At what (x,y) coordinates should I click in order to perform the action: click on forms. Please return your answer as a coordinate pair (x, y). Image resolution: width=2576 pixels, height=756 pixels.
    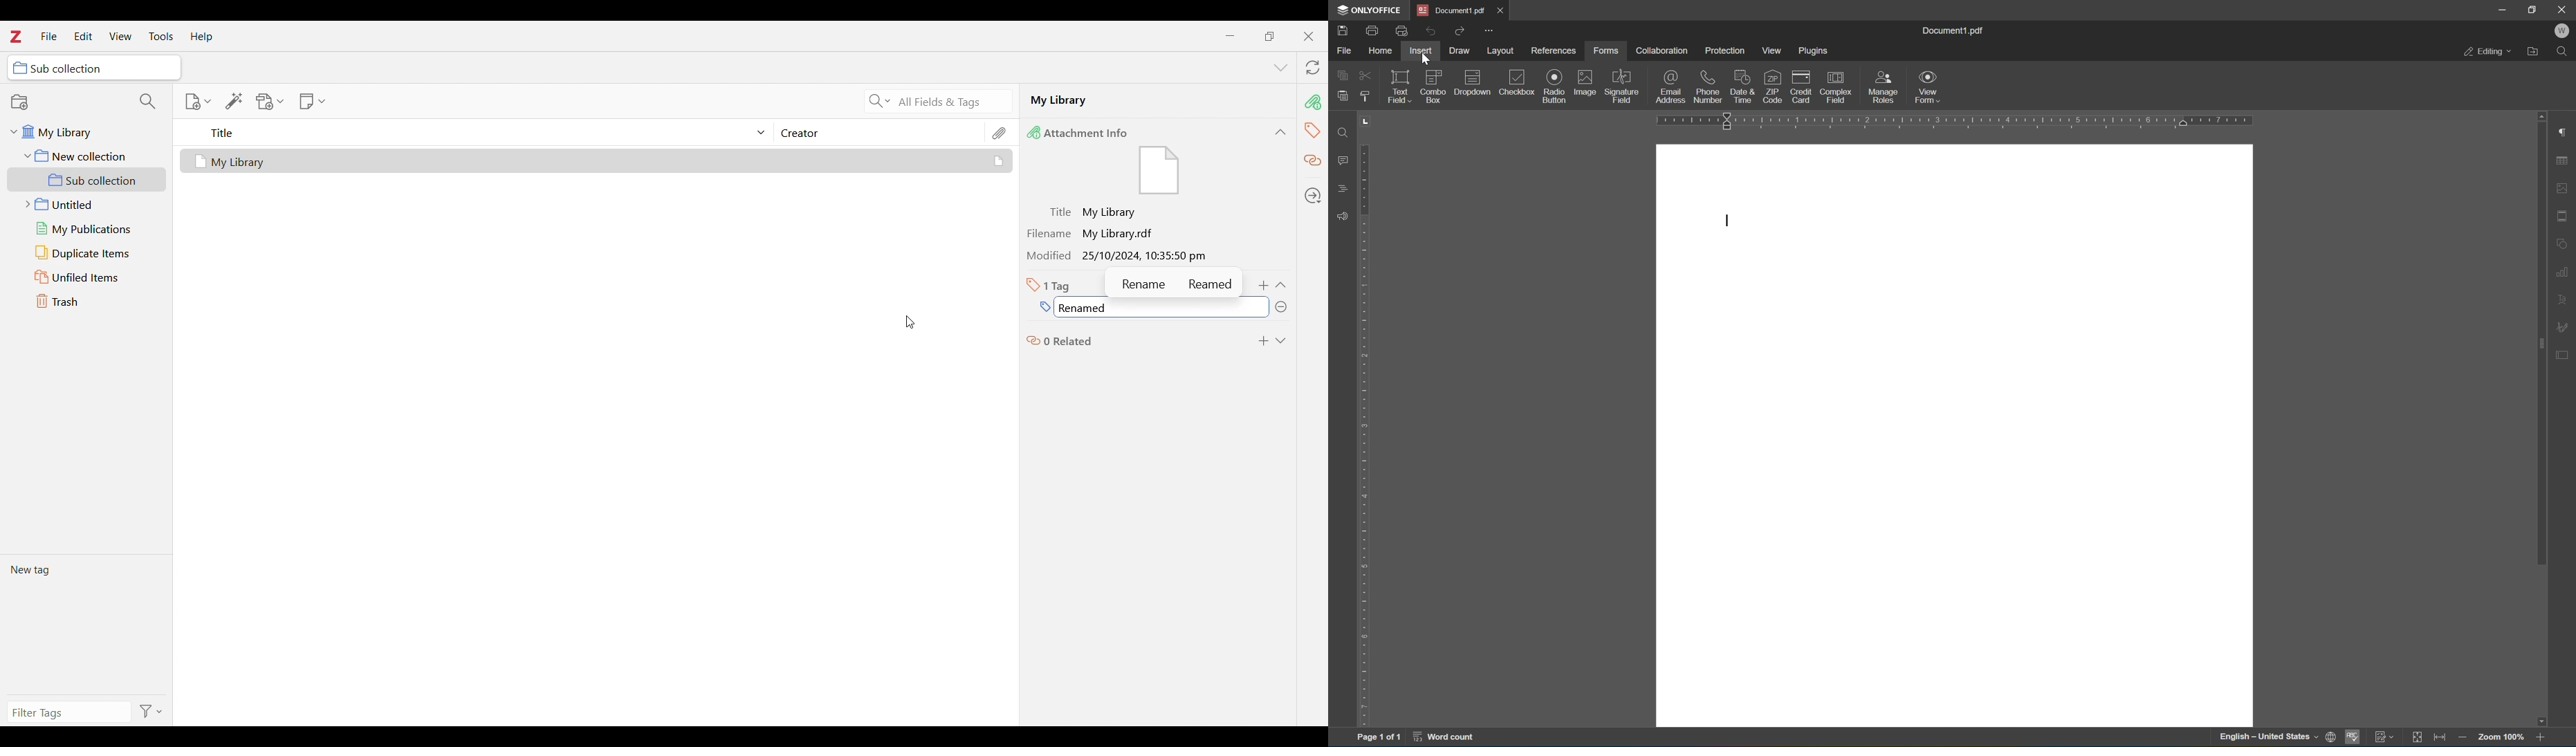
    Looking at the image, I should click on (1606, 50).